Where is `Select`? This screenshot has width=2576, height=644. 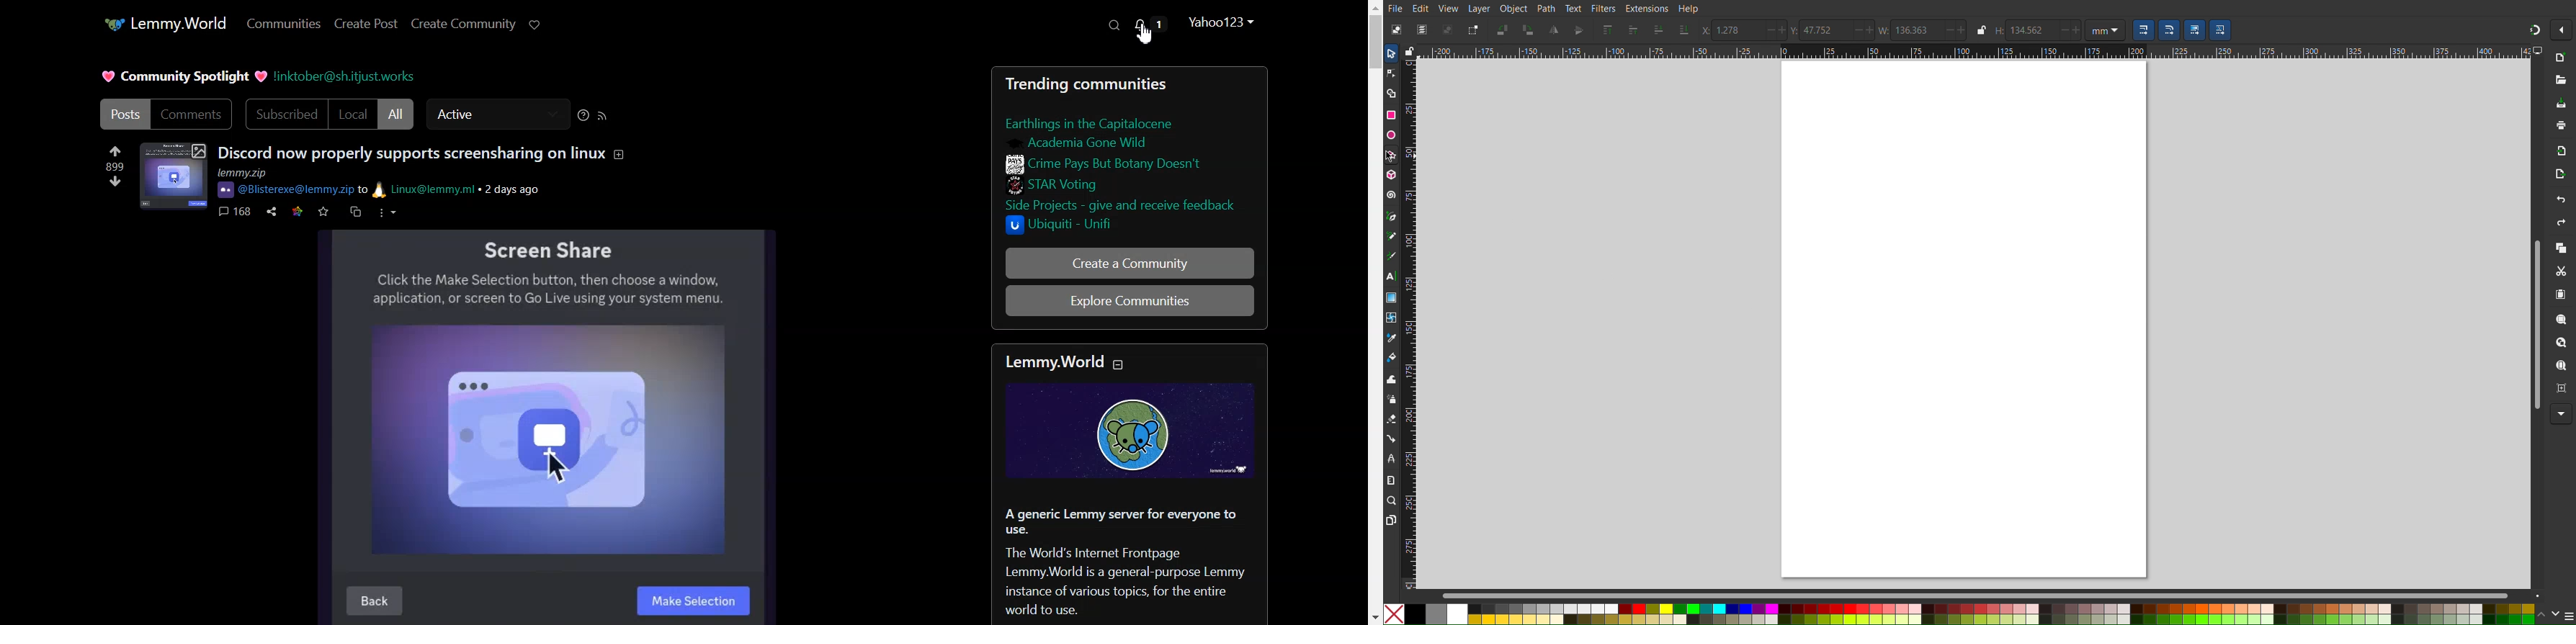 Select is located at coordinates (1395, 29).